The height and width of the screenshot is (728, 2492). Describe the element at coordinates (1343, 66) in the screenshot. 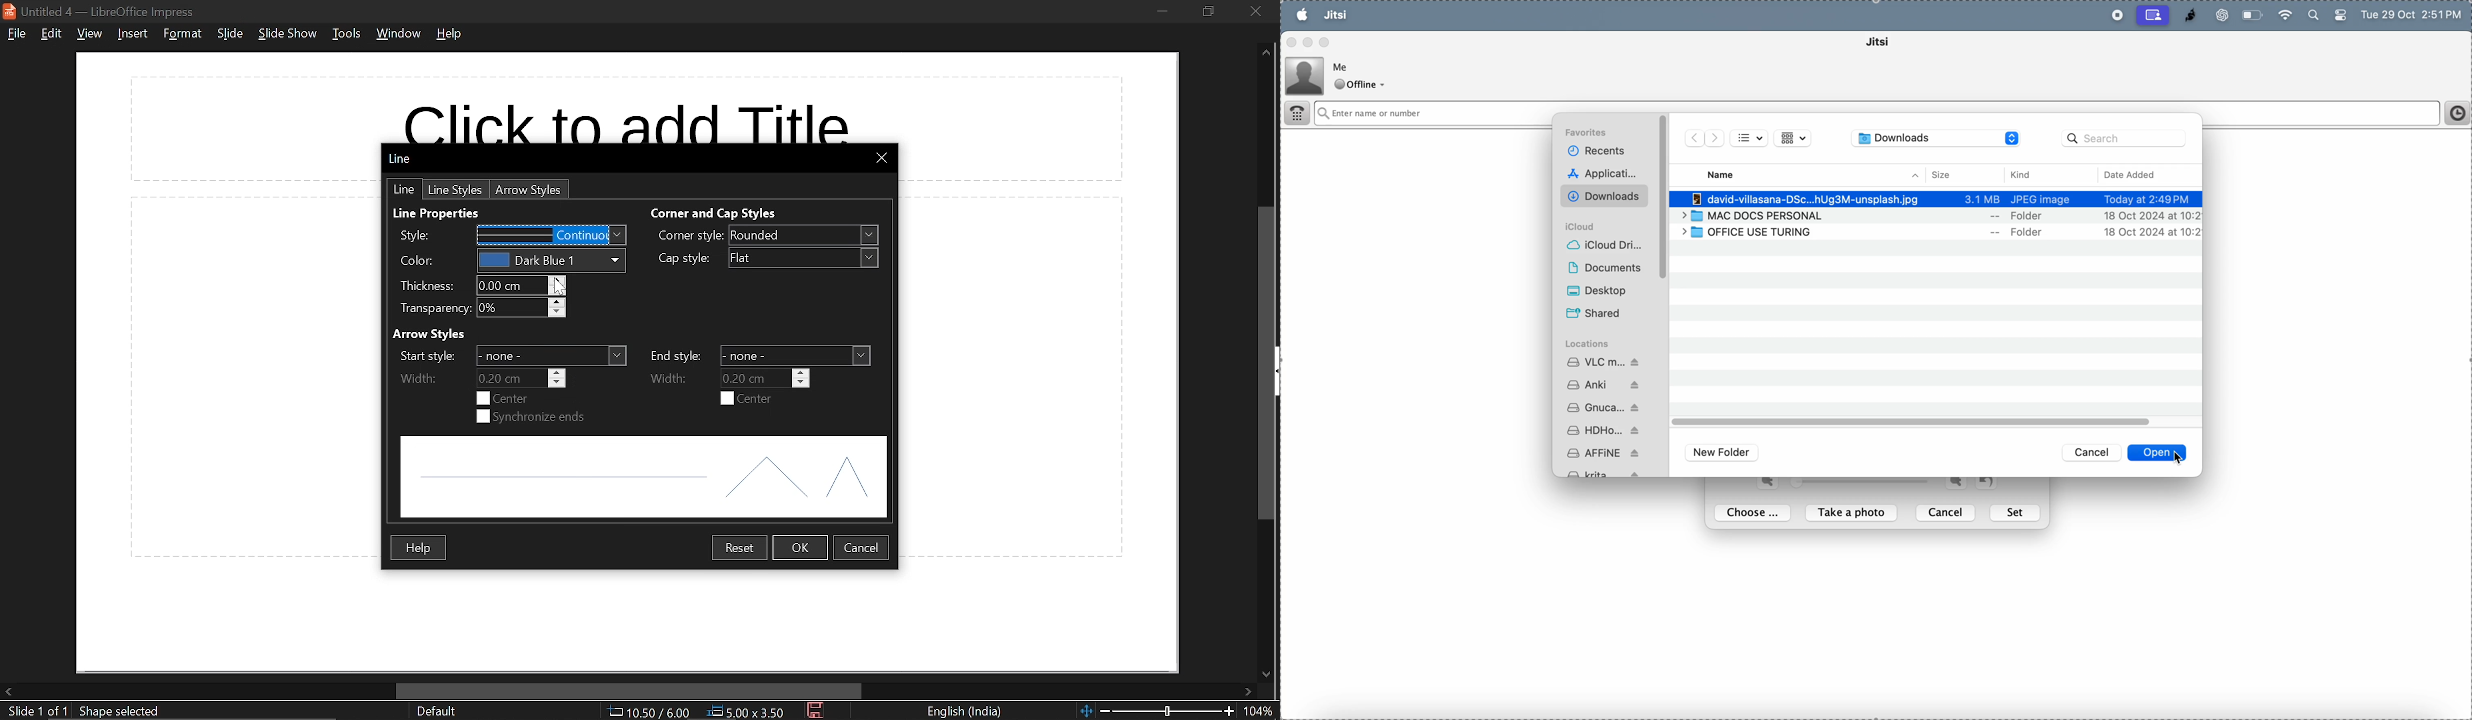

I see `Me` at that location.